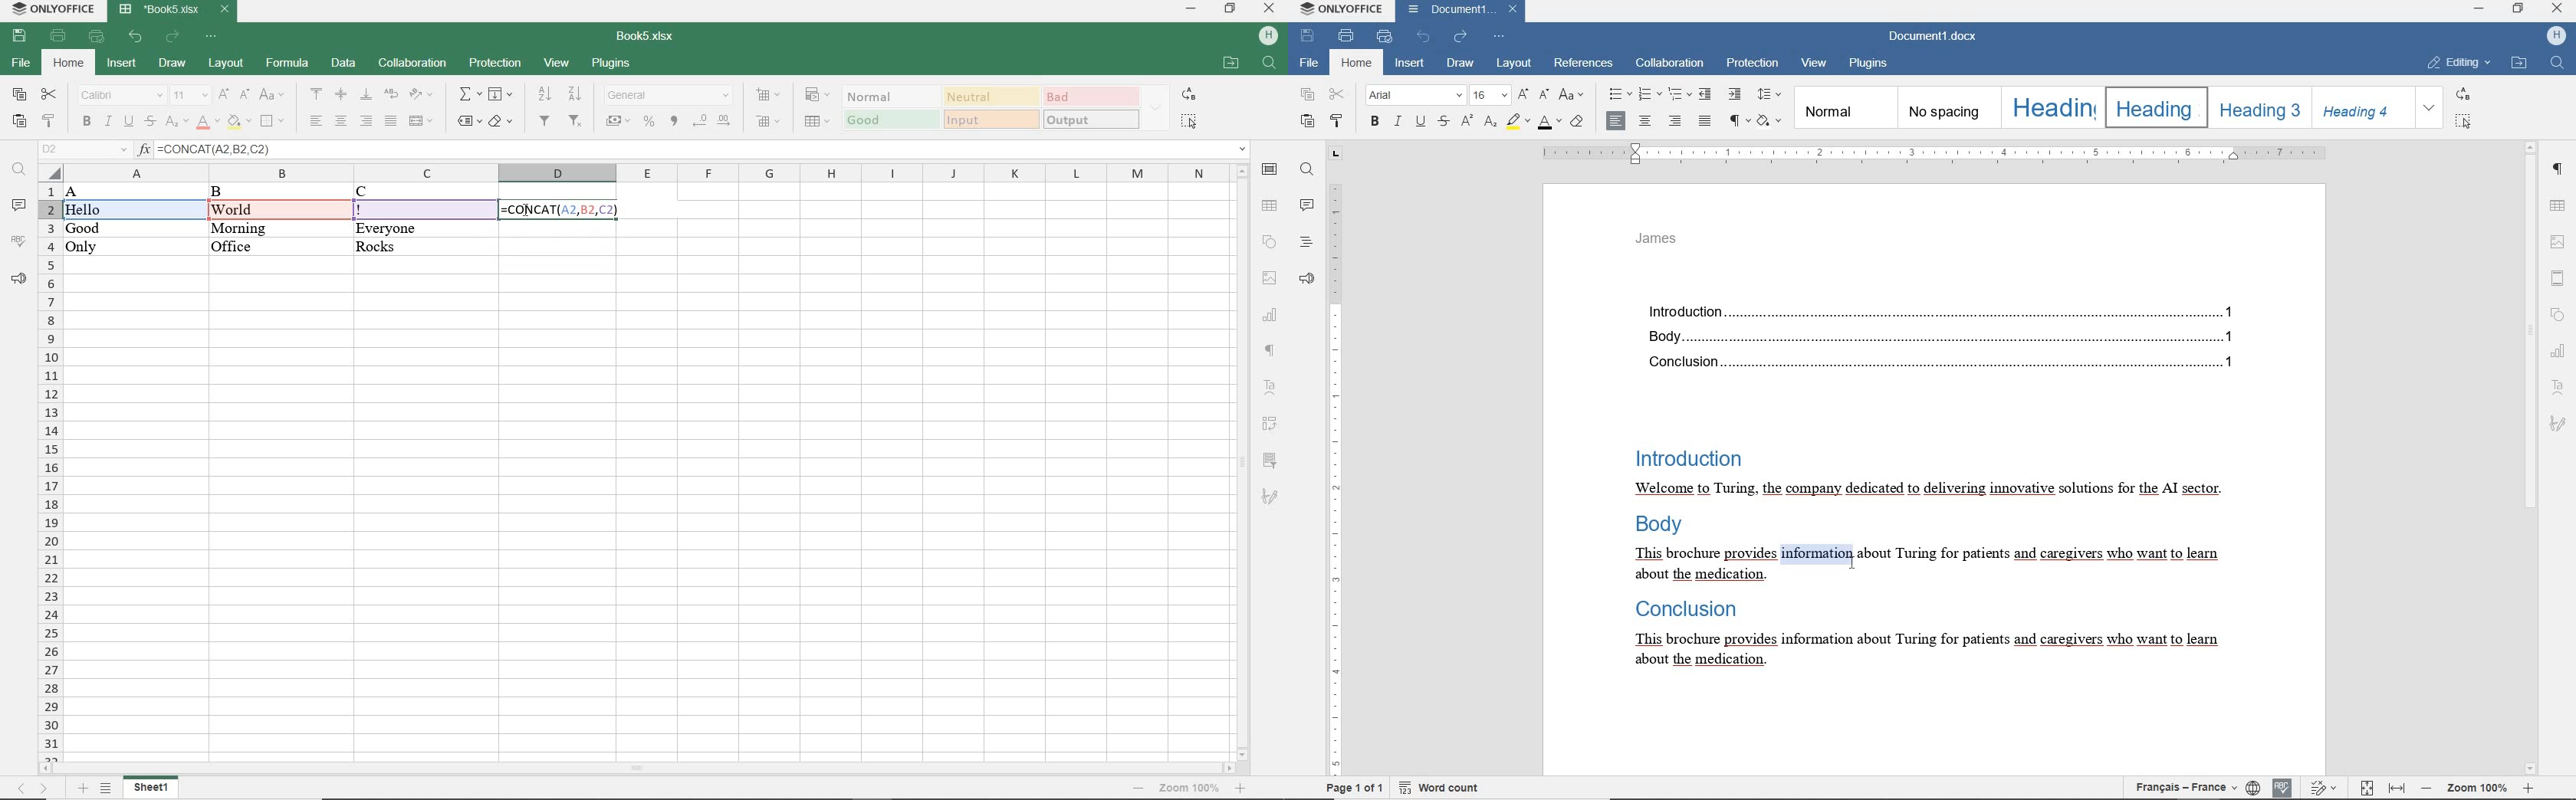 The image size is (2576, 812). Describe the element at coordinates (1270, 277) in the screenshot. I see `IMAGE` at that location.